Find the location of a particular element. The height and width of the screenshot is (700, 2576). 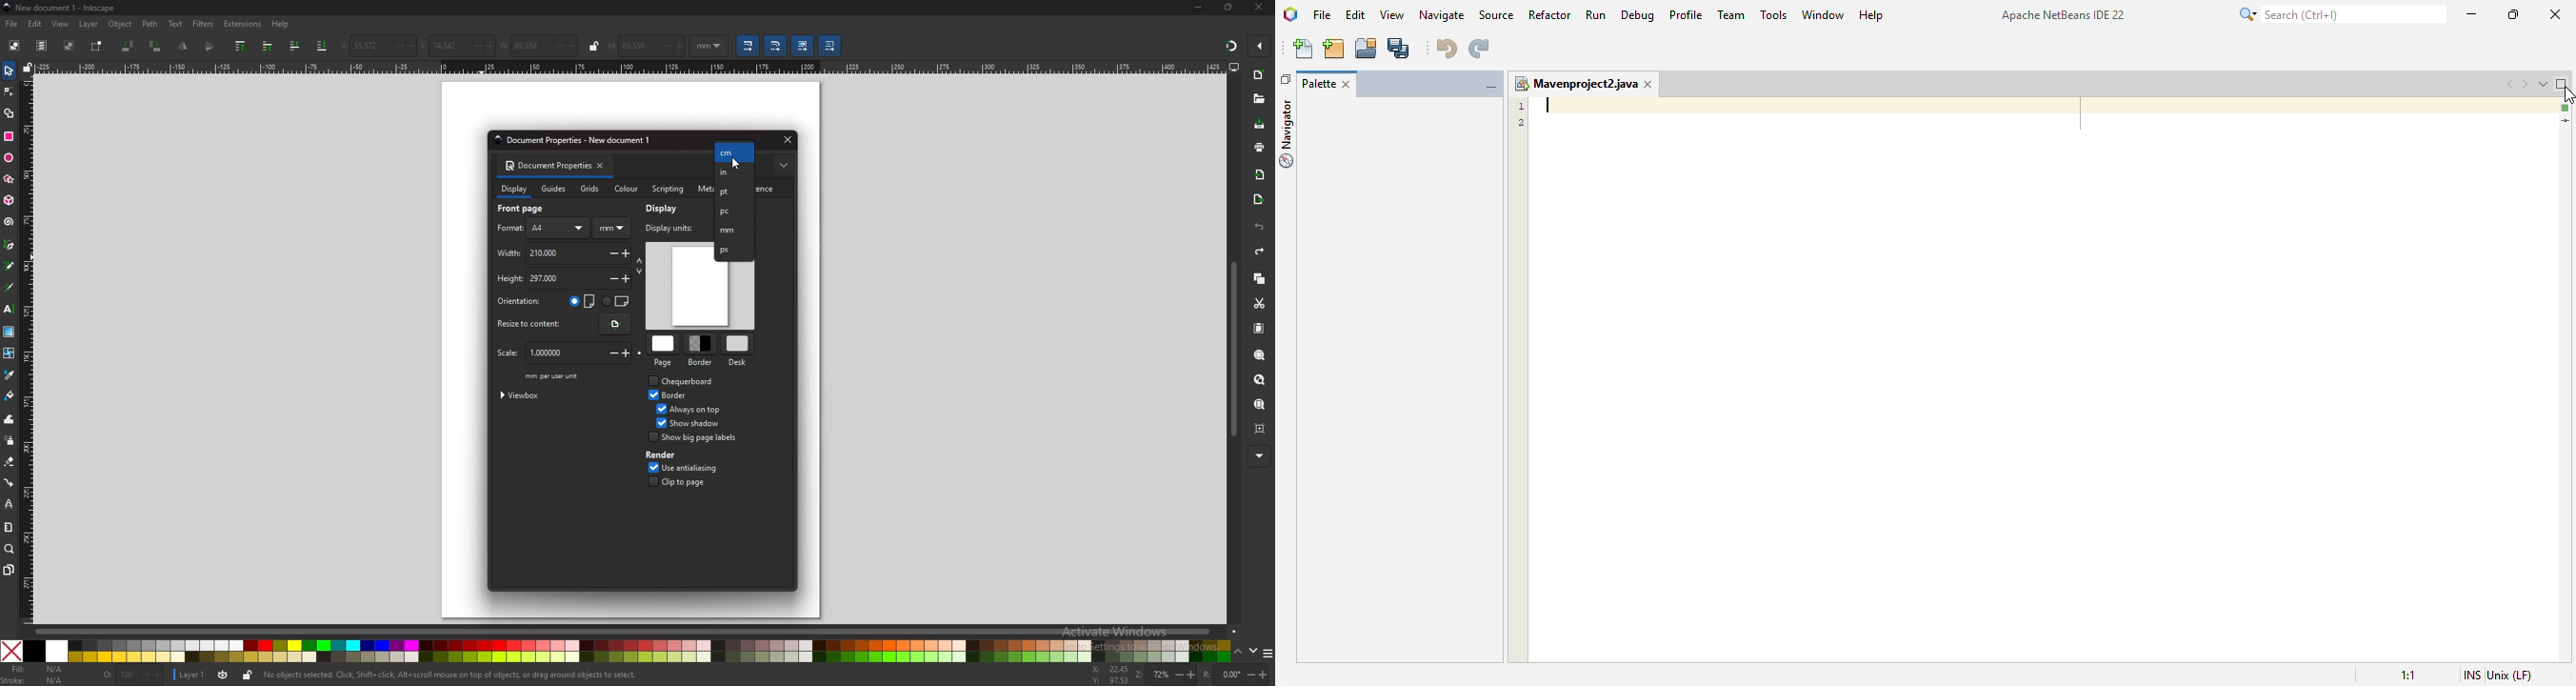

print is located at coordinates (1260, 147).